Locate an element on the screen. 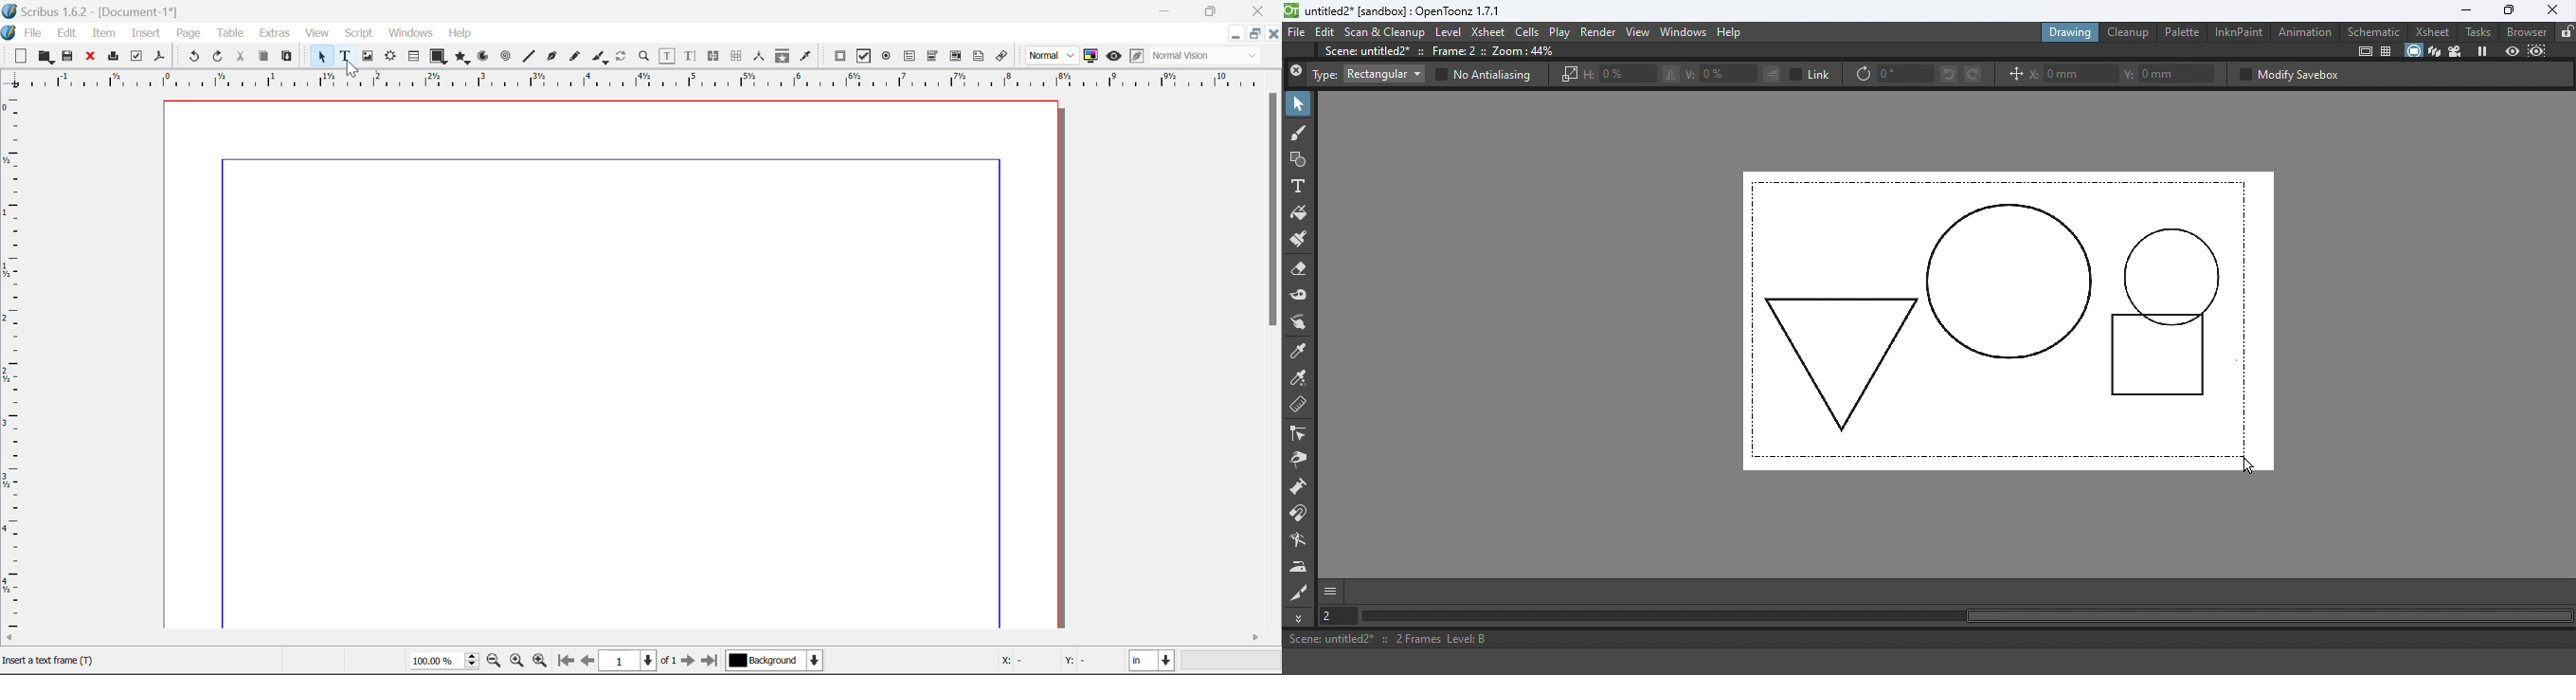 The height and width of the screenshot is (700, 2576). File is located at coordinates (24, 31).